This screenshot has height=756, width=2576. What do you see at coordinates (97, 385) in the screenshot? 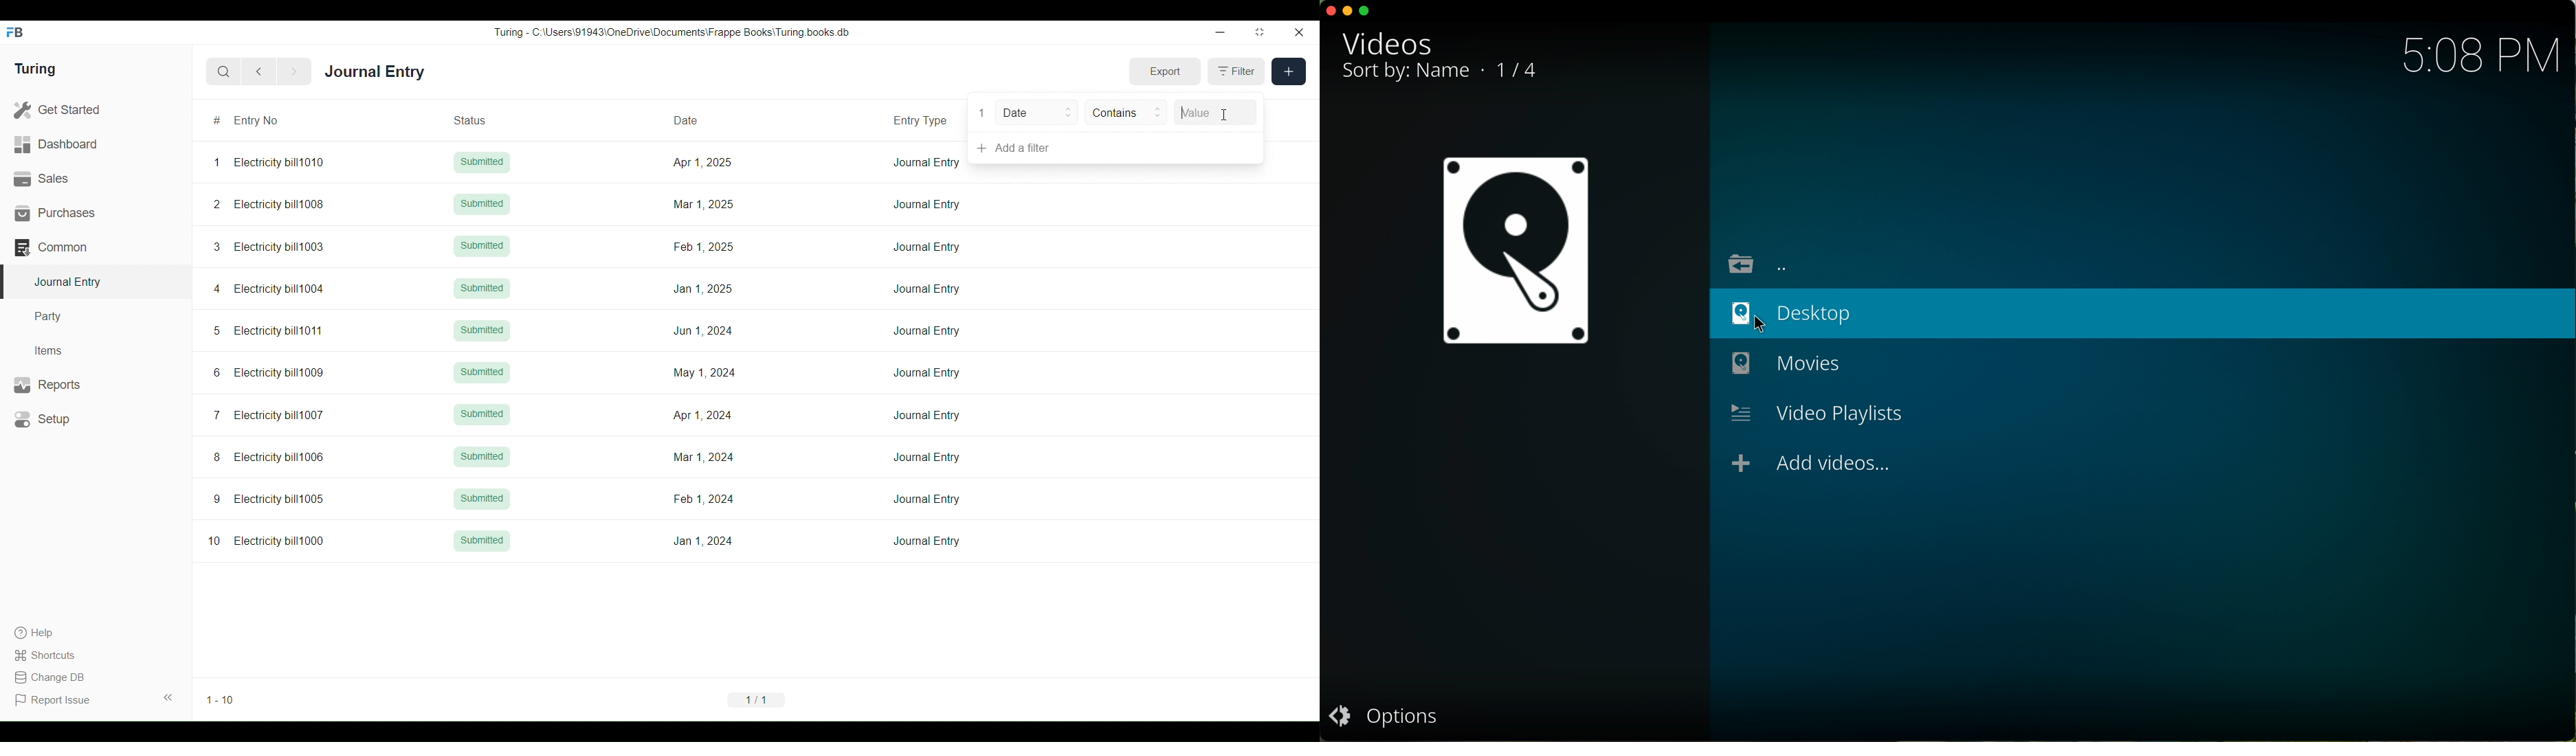
I see `Reports` at bounding box center [97, 385].